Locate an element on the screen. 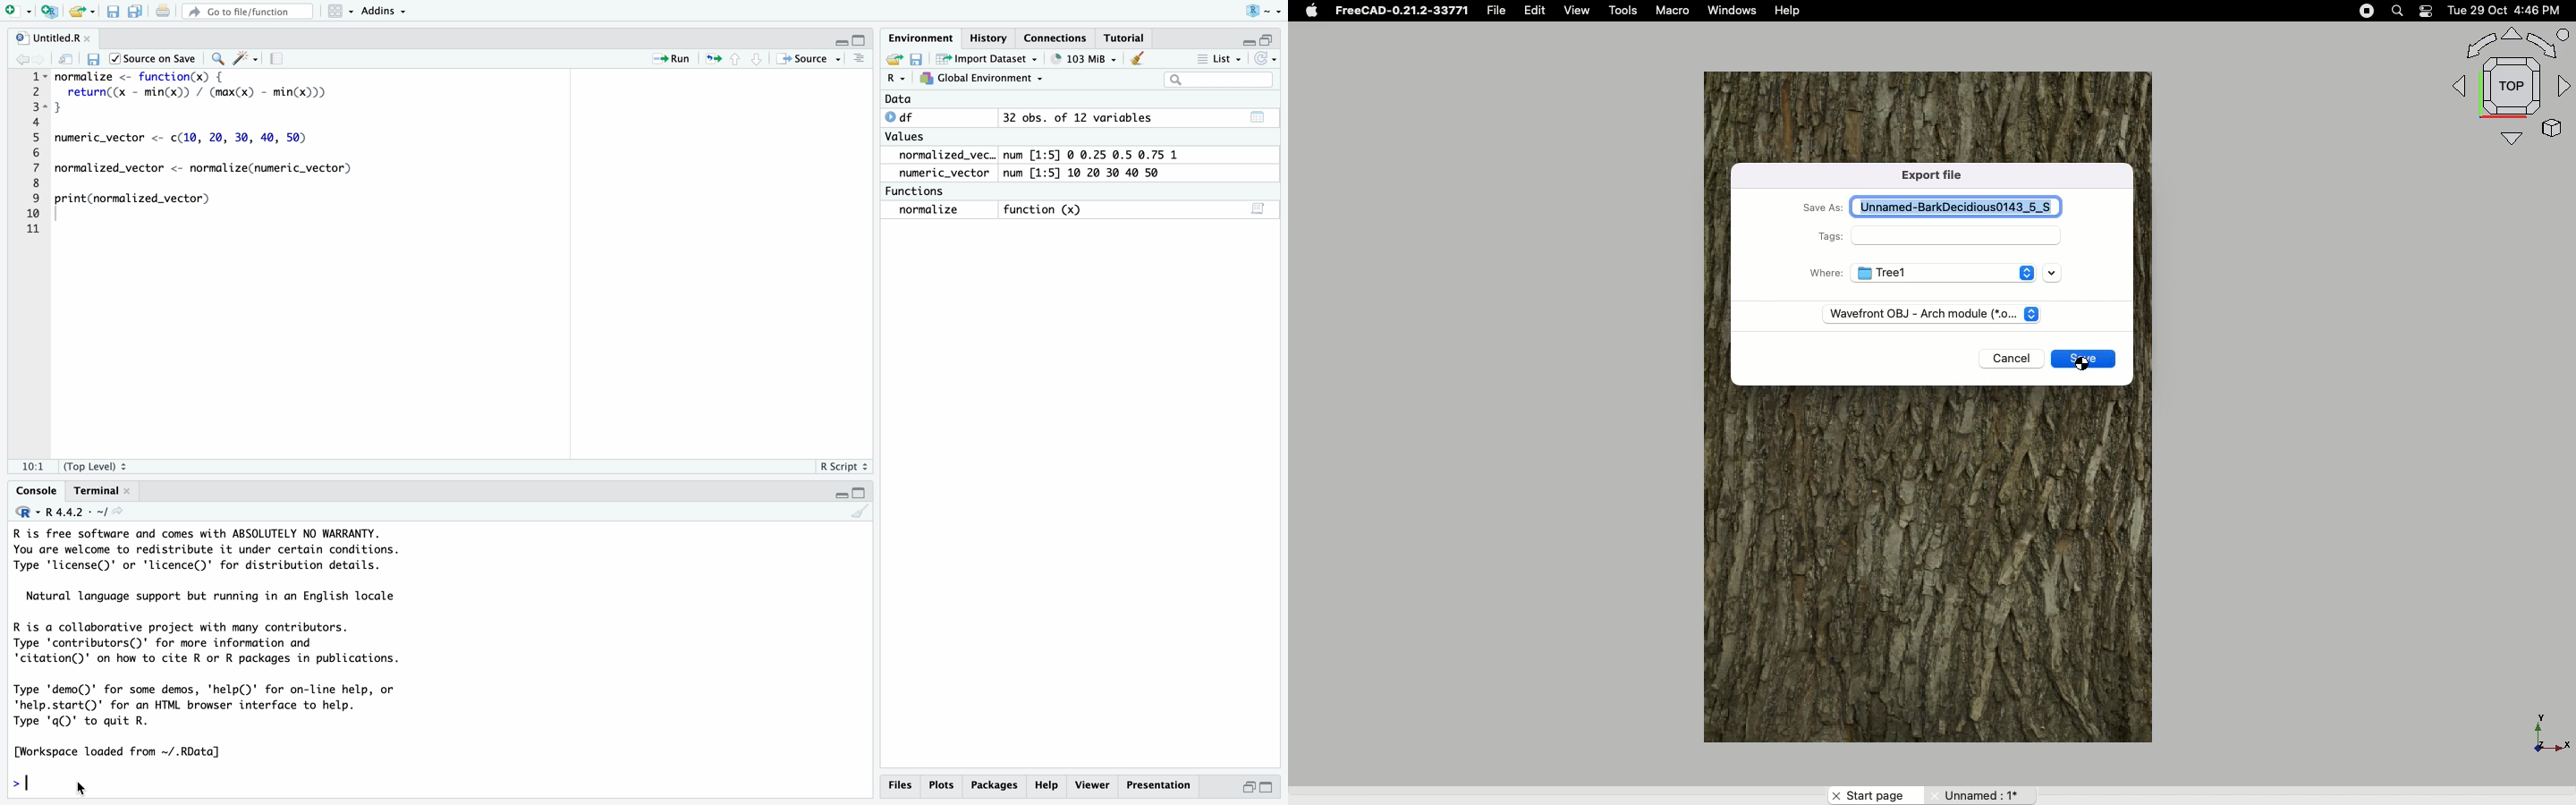 This screenshot has width=2576, height=812. Where is located at coordinates (1822, 273).